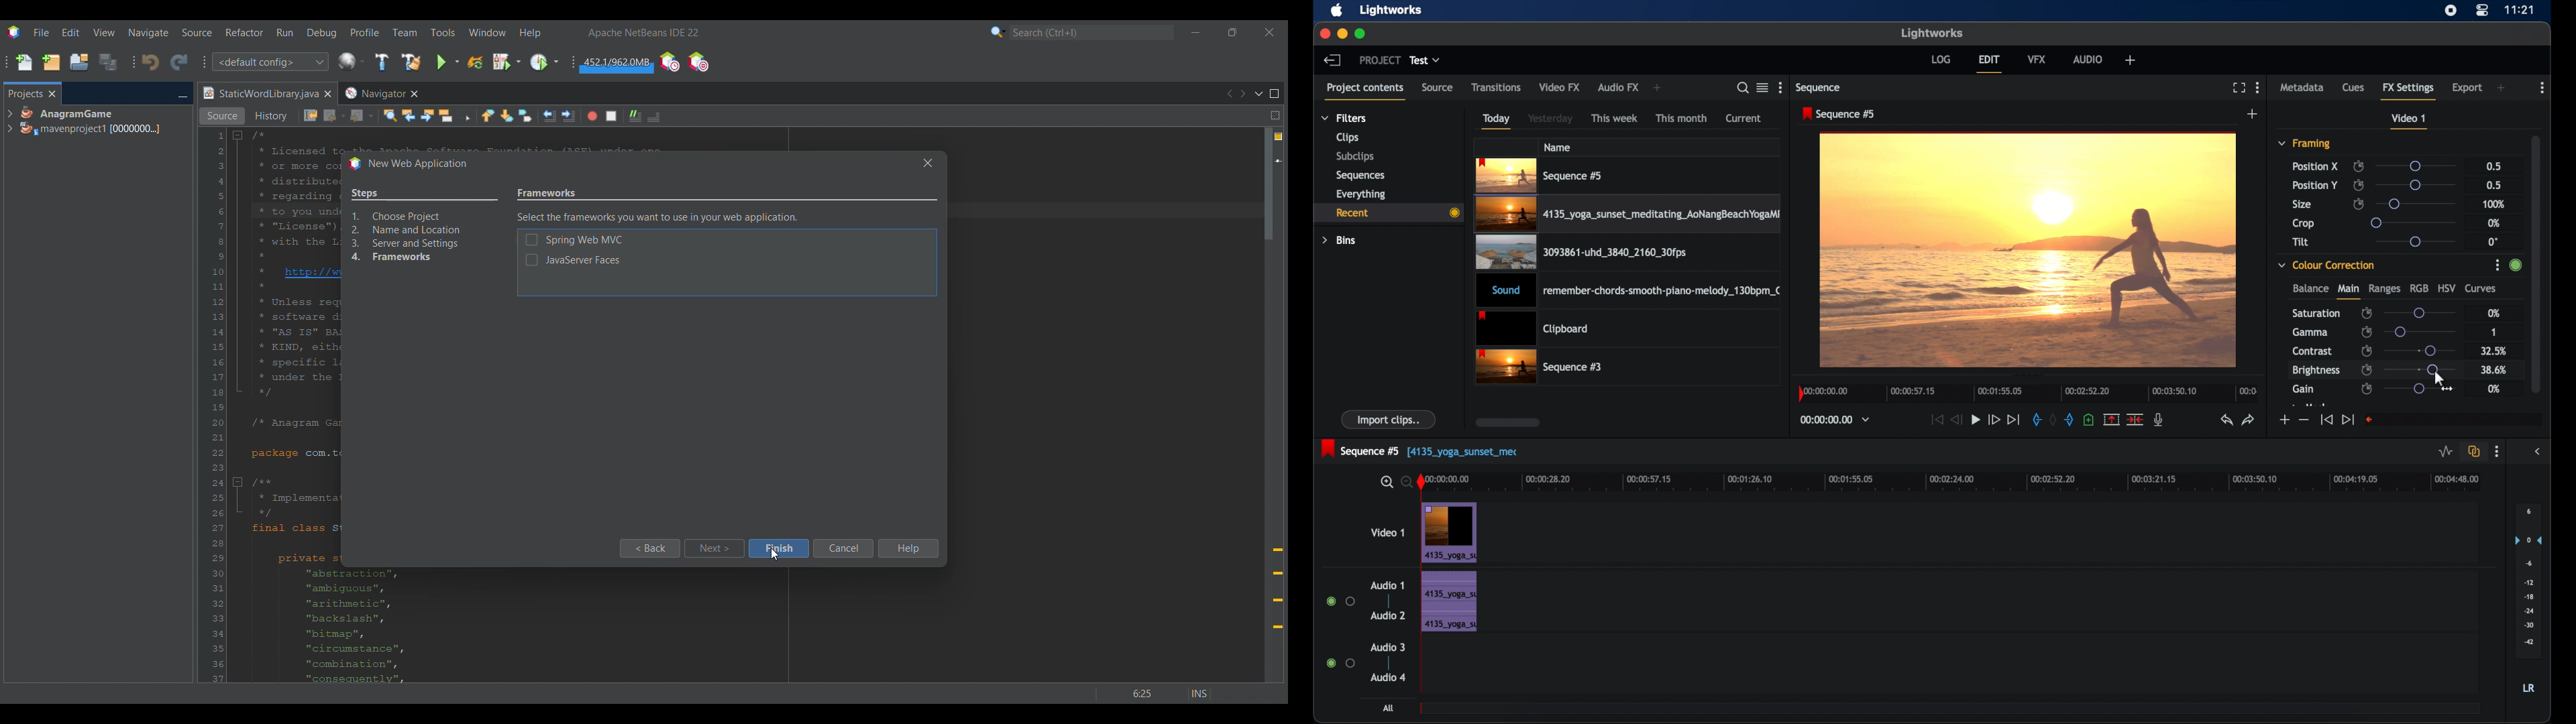 This screenshot has width=2576, height=728. Describe the element at coordinates (2303, 204) in the screenshot. I see `size` at that location.